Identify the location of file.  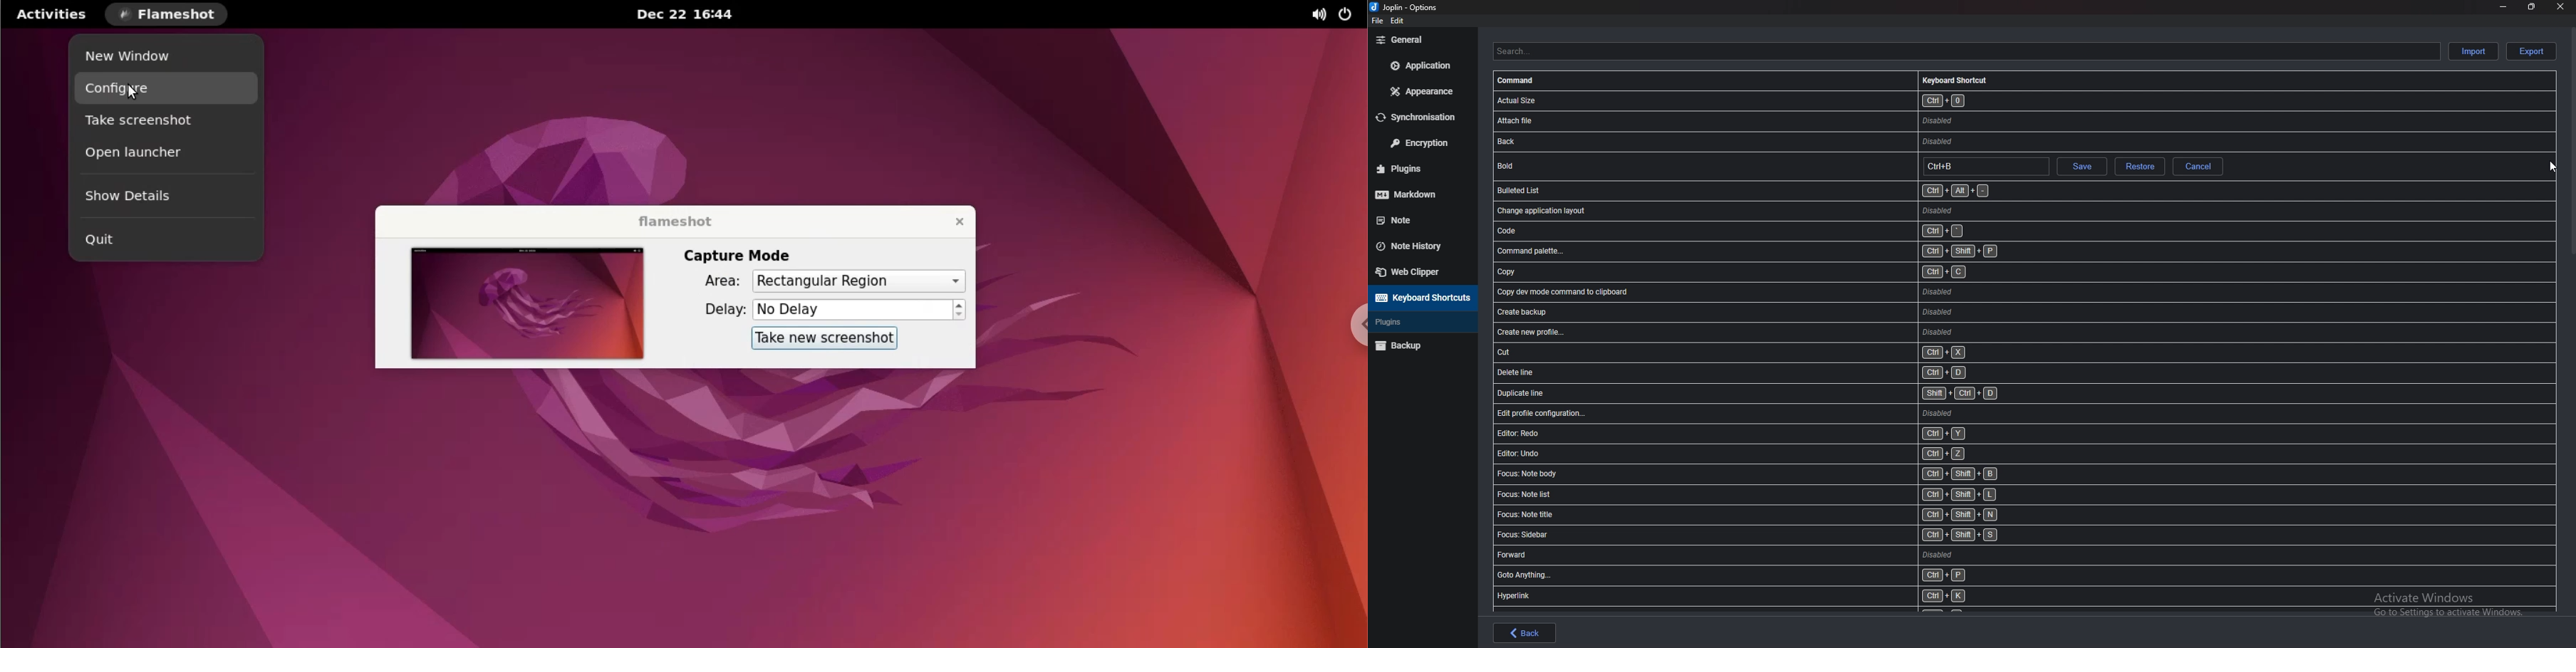
(1377, 22).